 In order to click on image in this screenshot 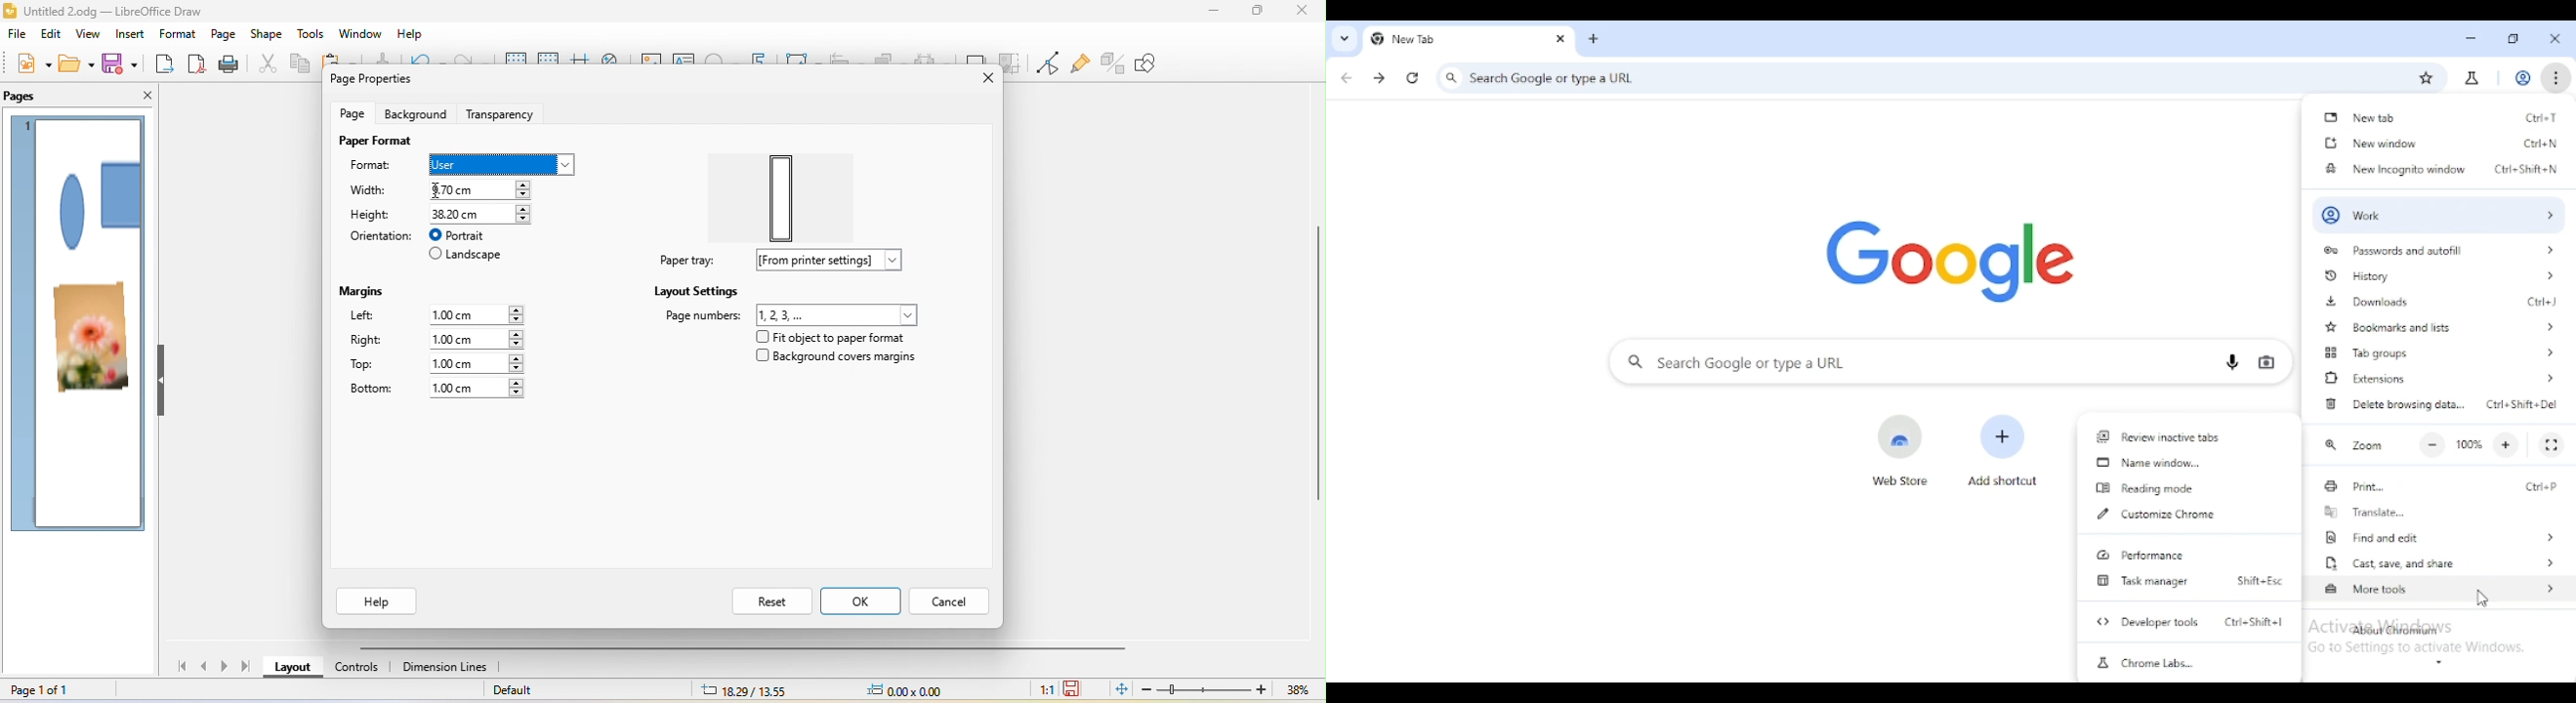, I will do `click(653, 60)`.